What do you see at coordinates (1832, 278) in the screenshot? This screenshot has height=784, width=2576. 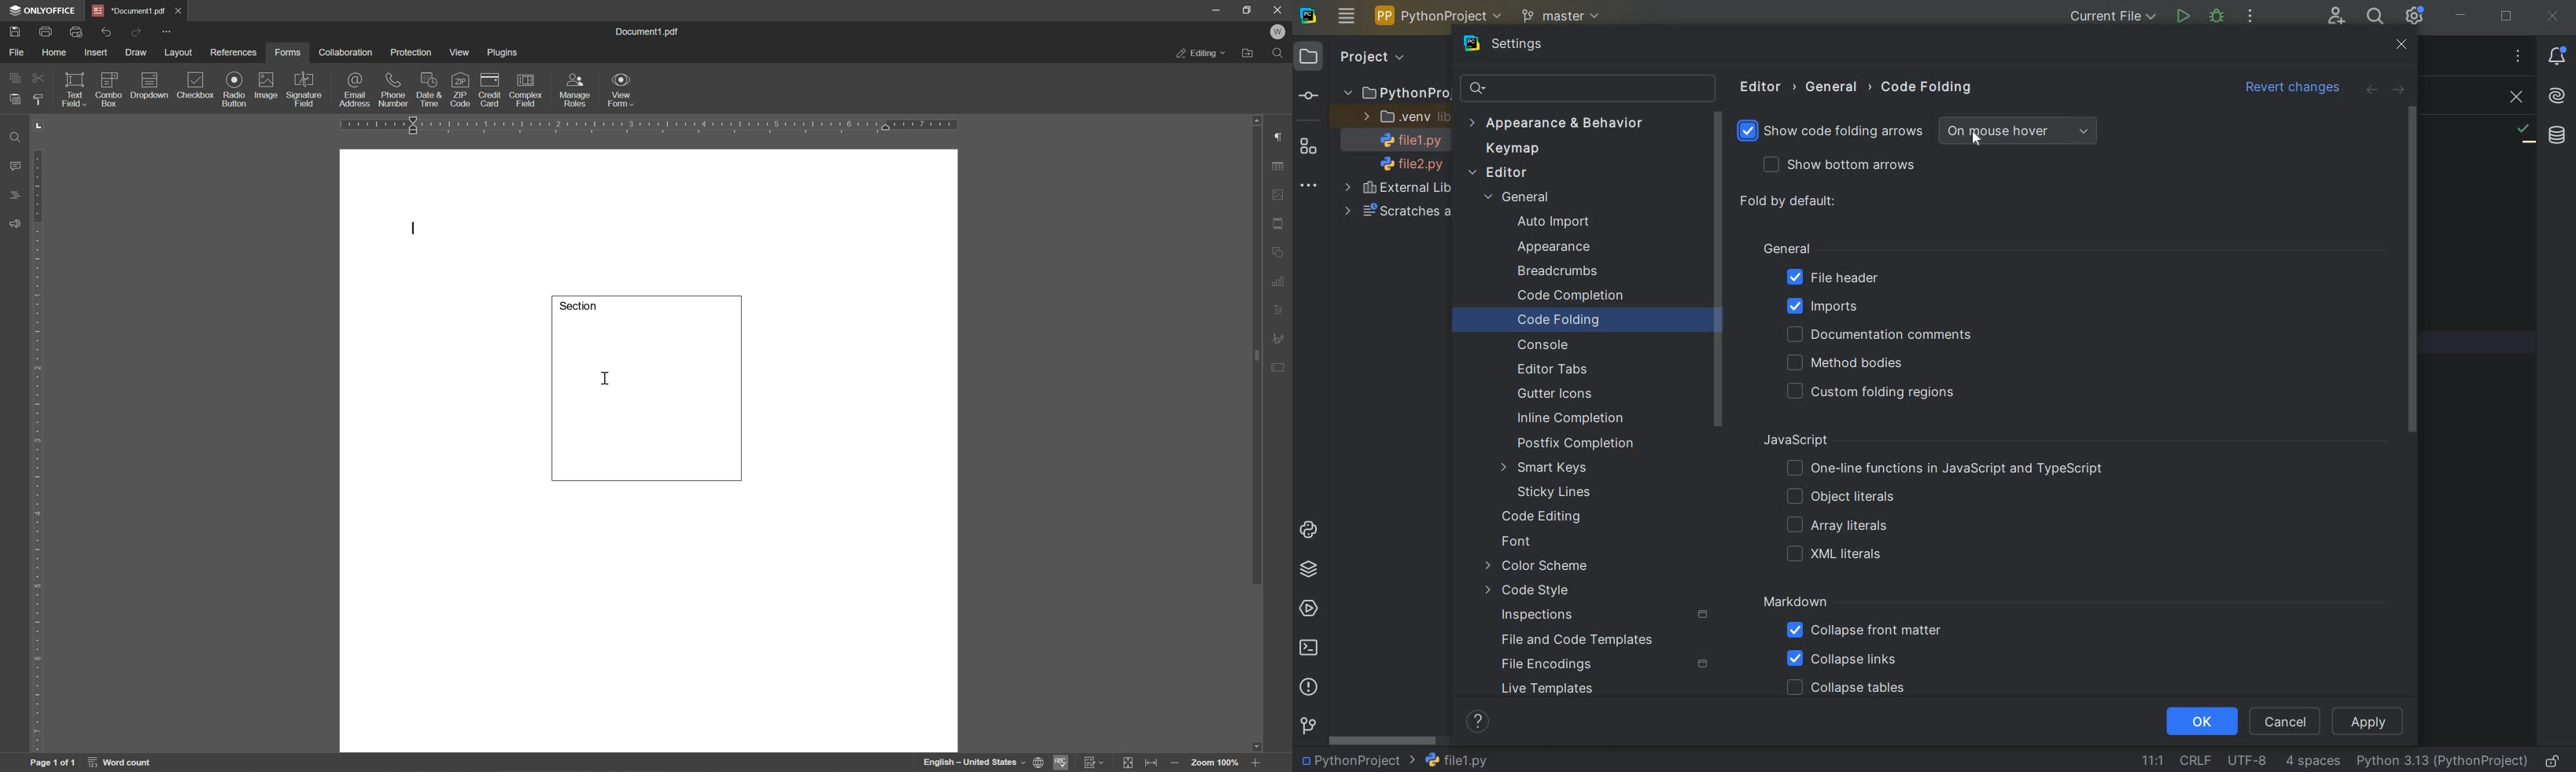 I see `FILE HEADER` at bounding box center [1832, 278].